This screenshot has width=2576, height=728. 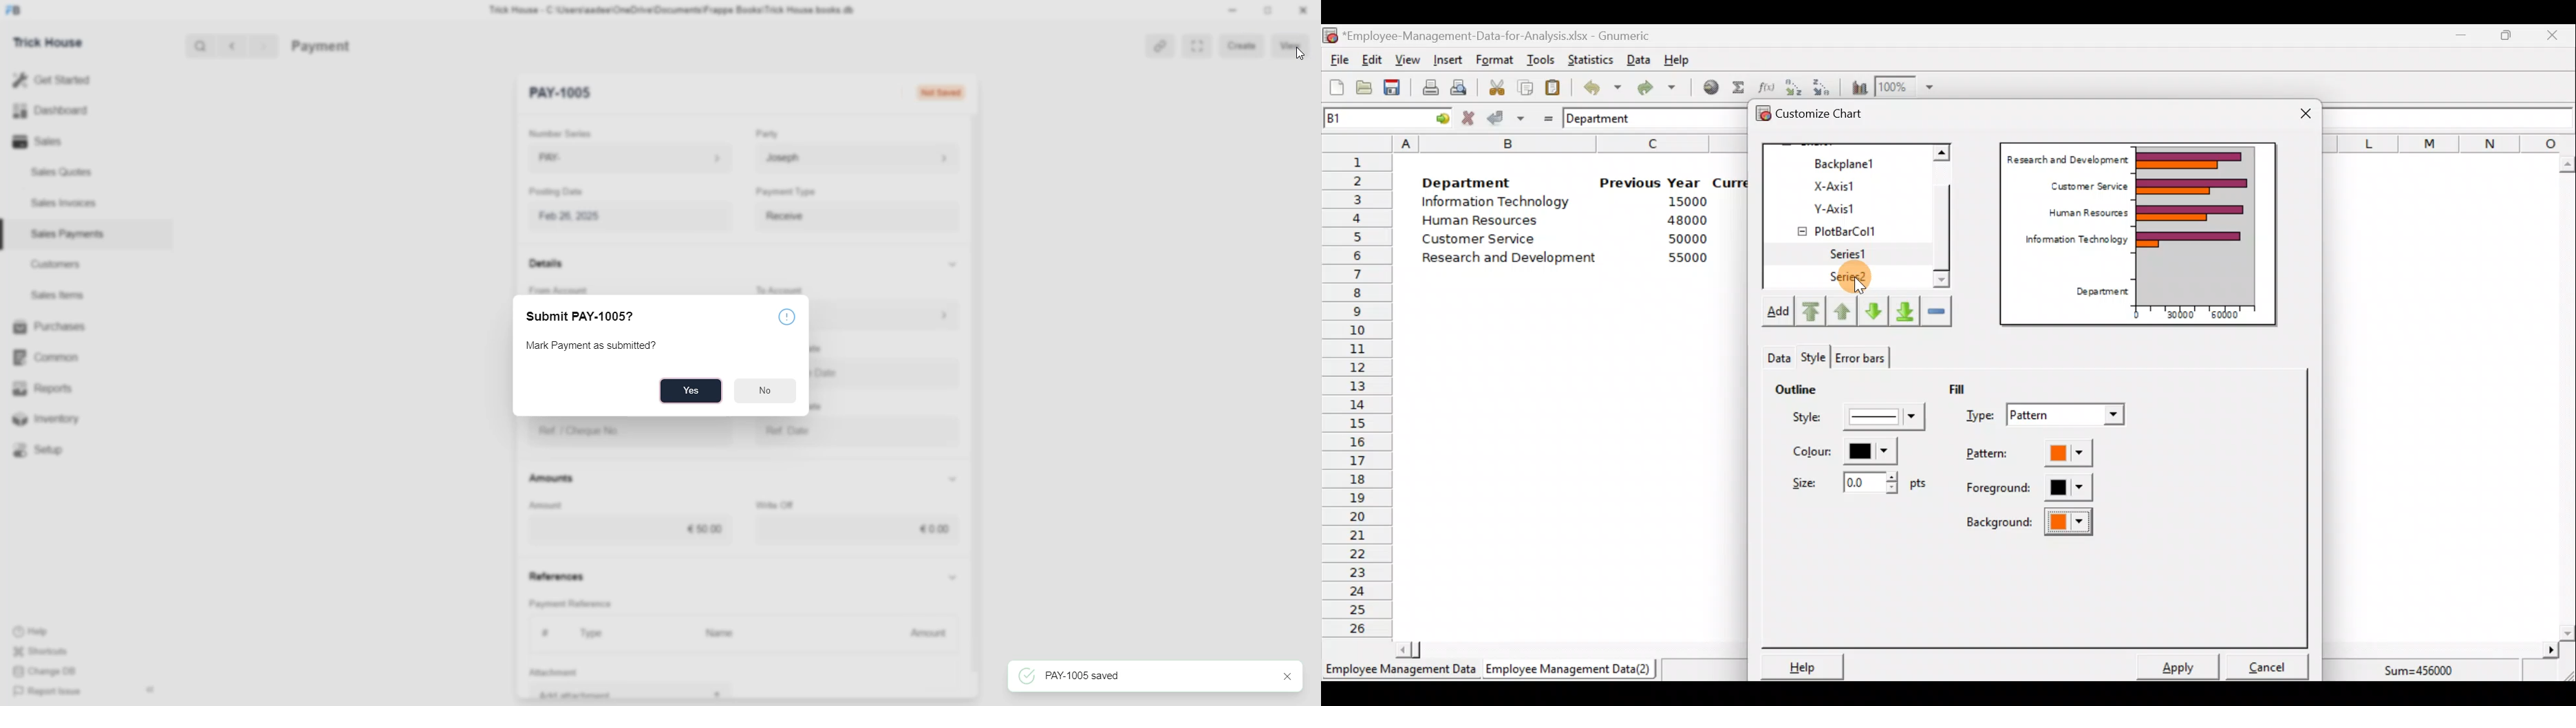 What do you see at coordinates (546, 632) in the screenshot?
I see `#` at bounding box center [546, 632].